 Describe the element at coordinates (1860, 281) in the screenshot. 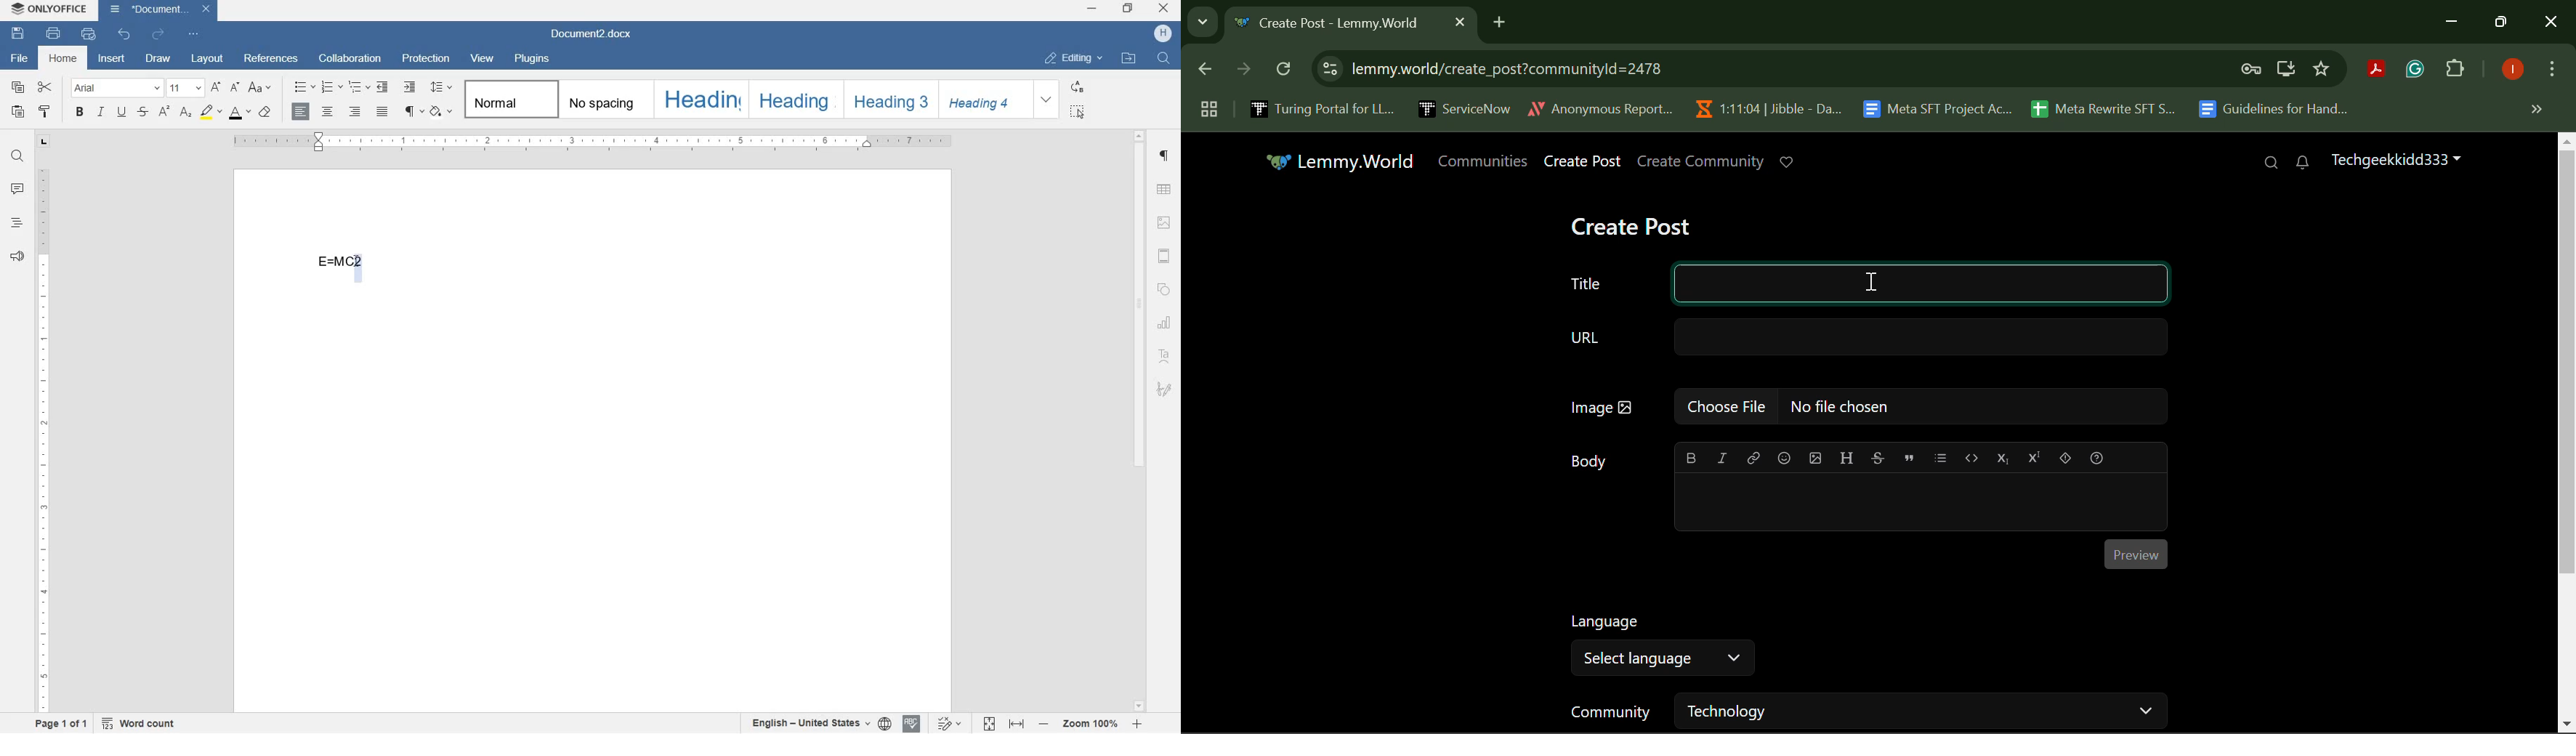

I see `Title Text Box Selected` at that location.